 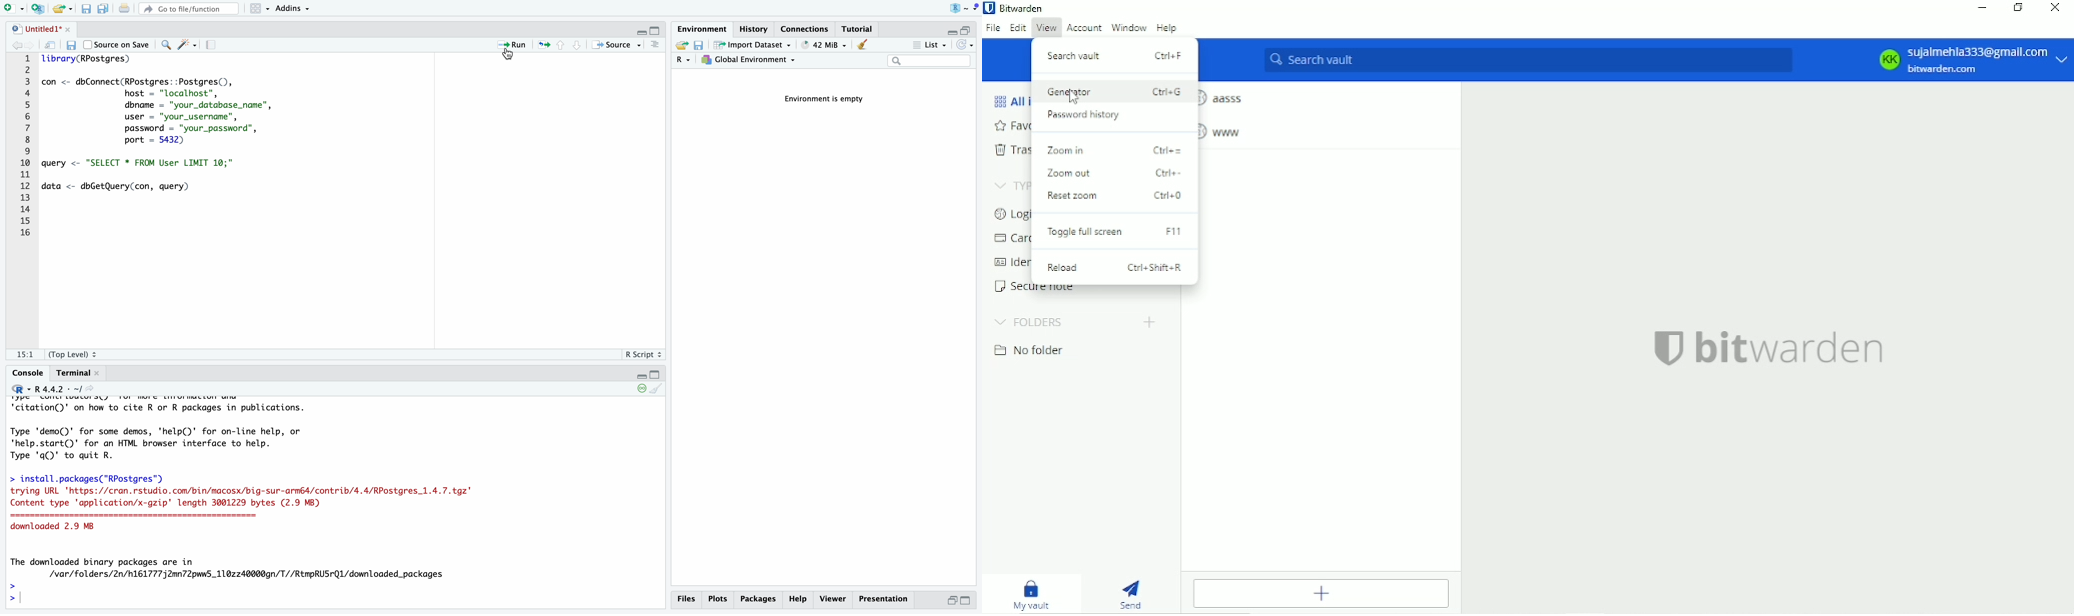 What do you see at coordinates (34, 45) in the screenshot?
I see `go forward to the next source location` at bounding box center [34, 45].